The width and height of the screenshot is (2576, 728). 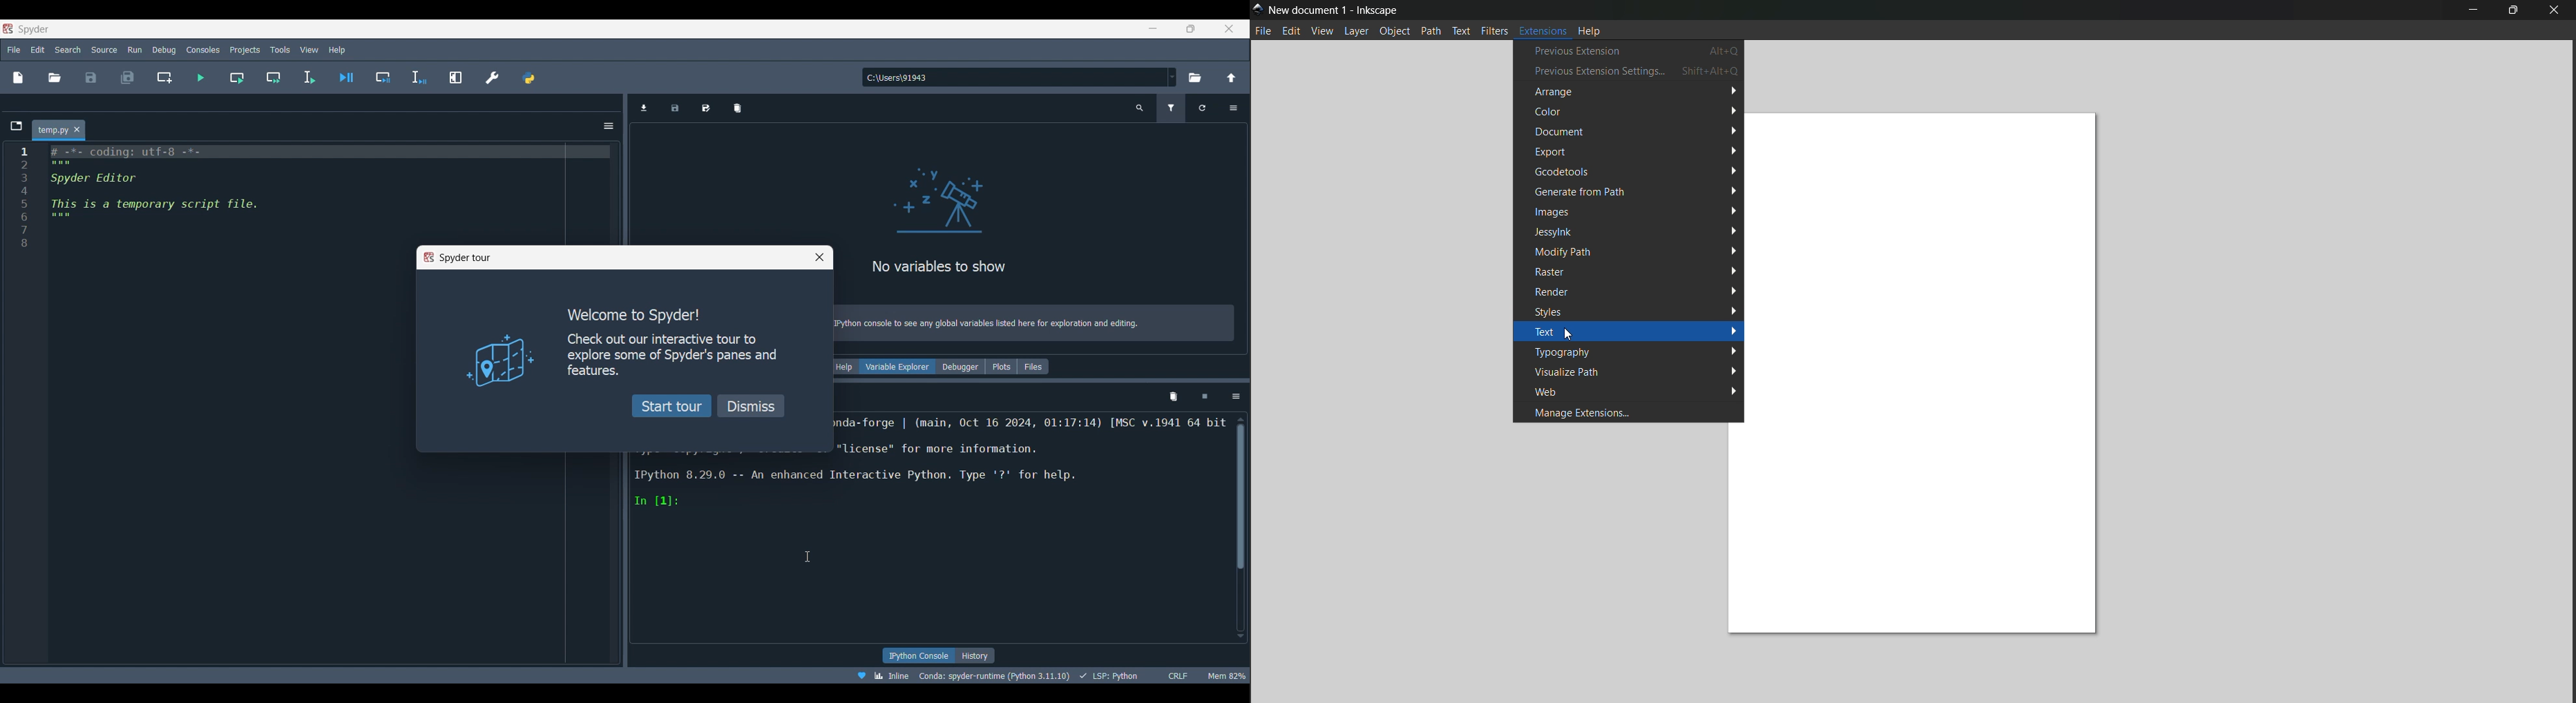 What do you see at coordinates (1628, 191) in the screenshot?
I see `generate from path` at bounding box center [1628, 191].